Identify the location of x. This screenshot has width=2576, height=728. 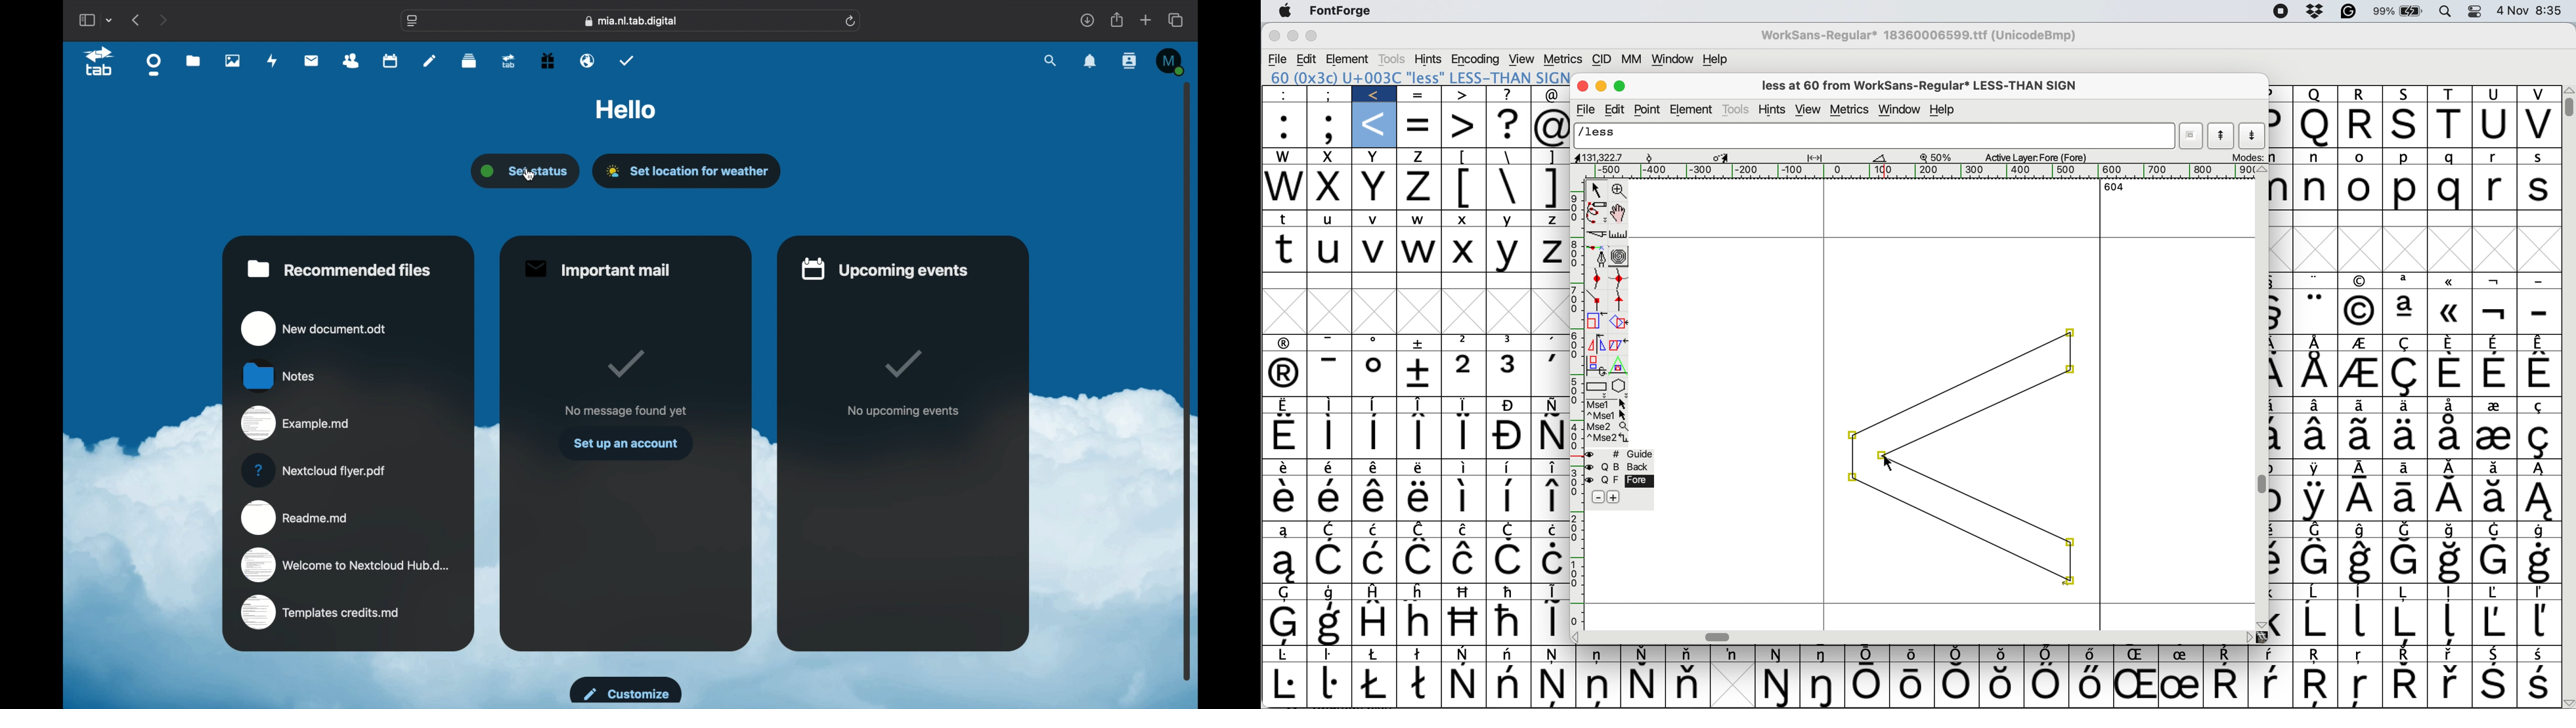
(1377, 188).